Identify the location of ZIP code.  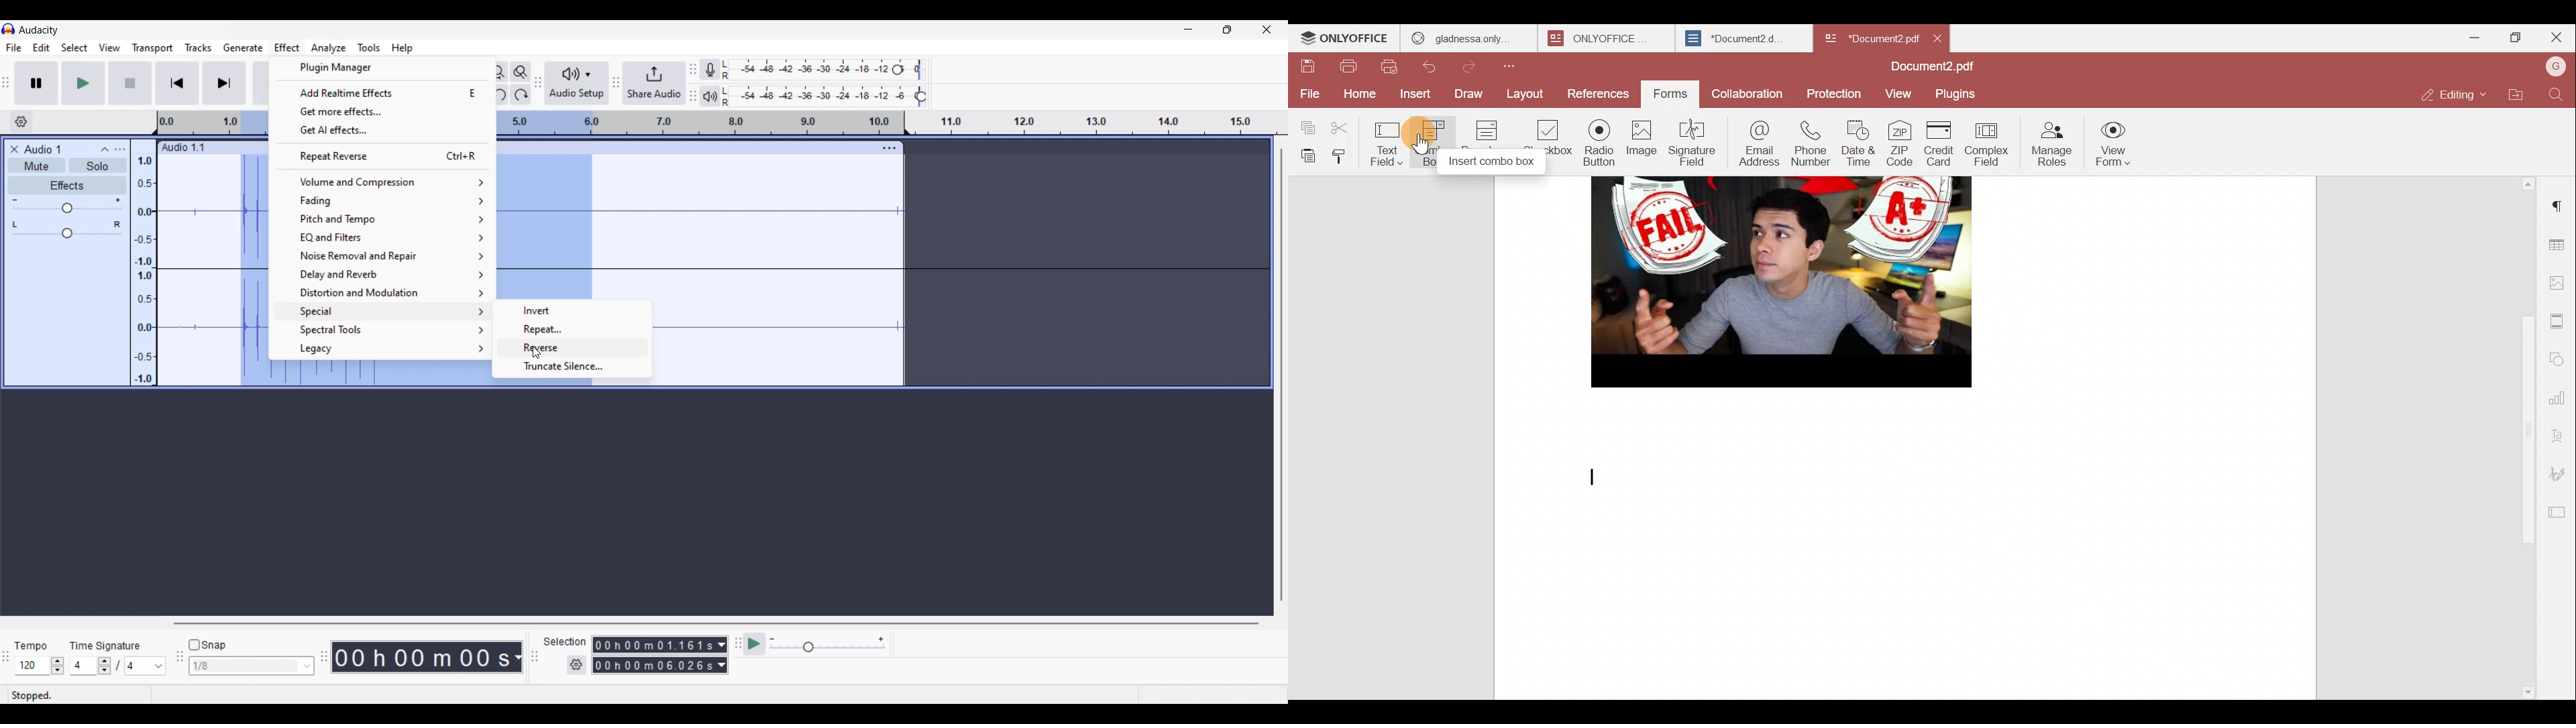
(1900, 145).